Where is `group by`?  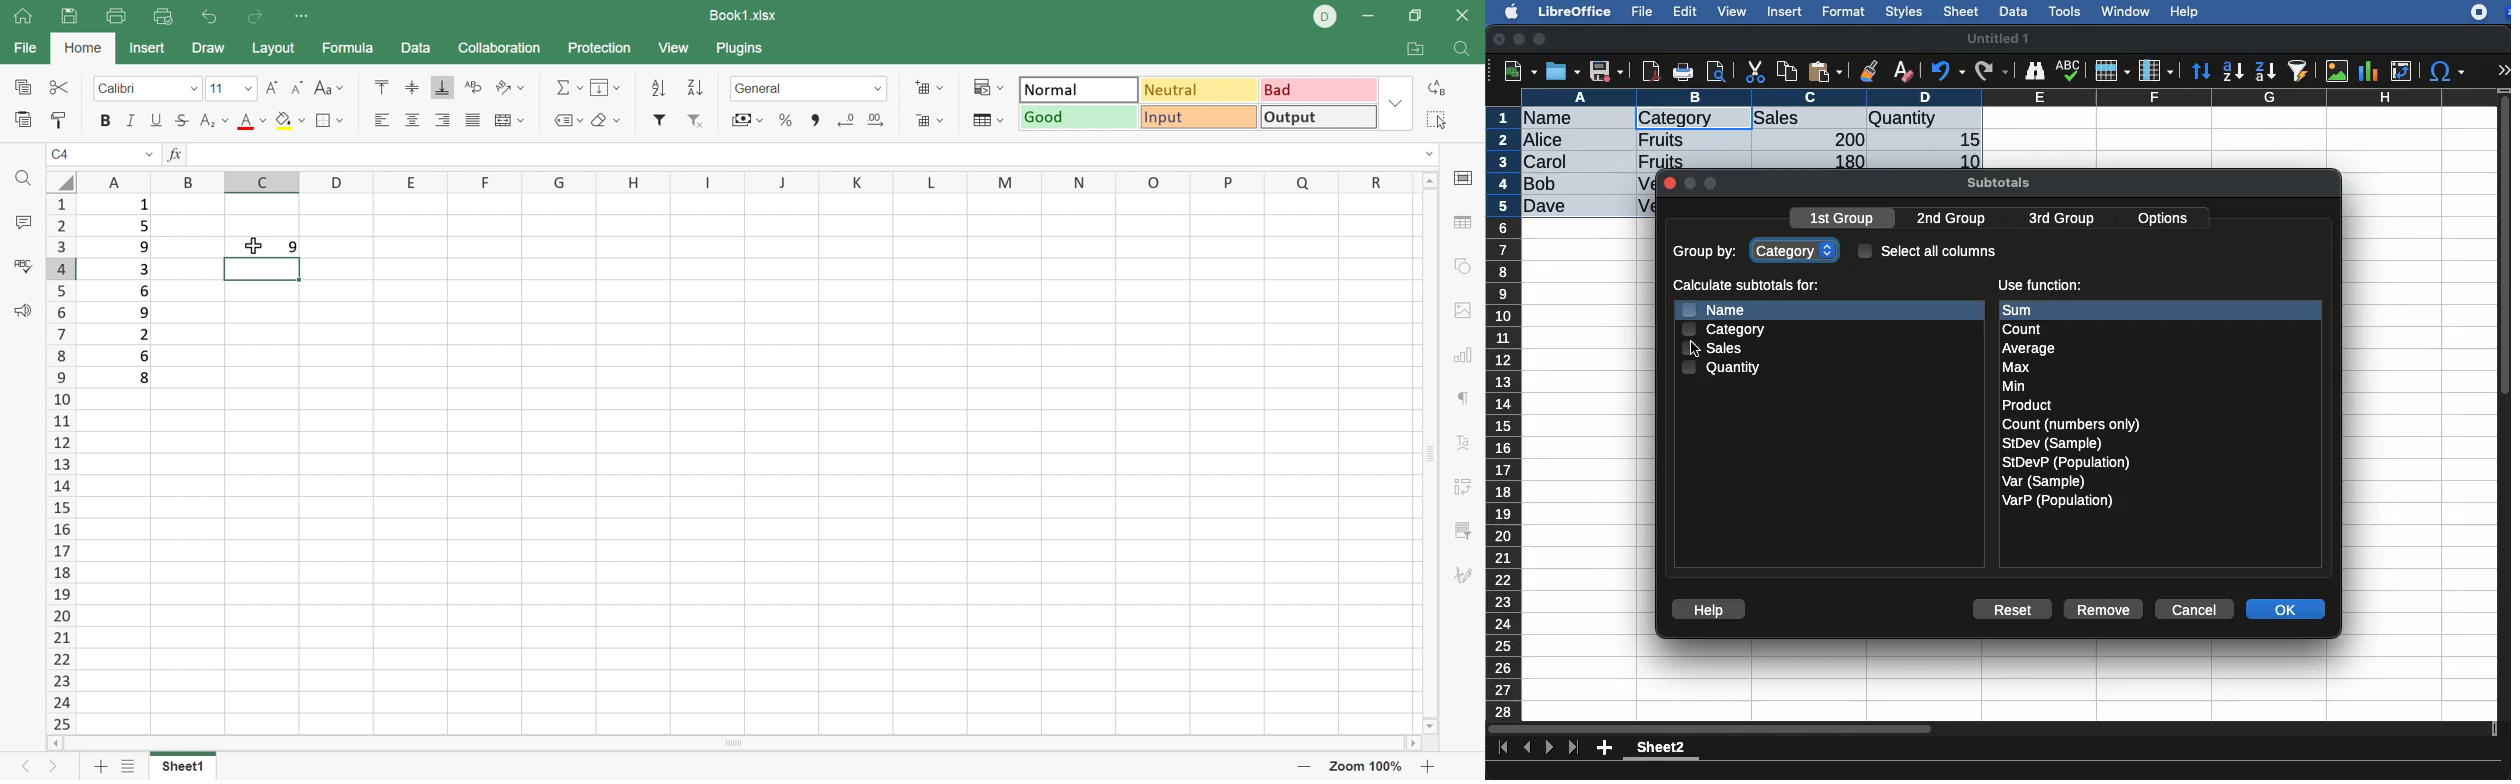
group by is located at coordinates (1707, 253).